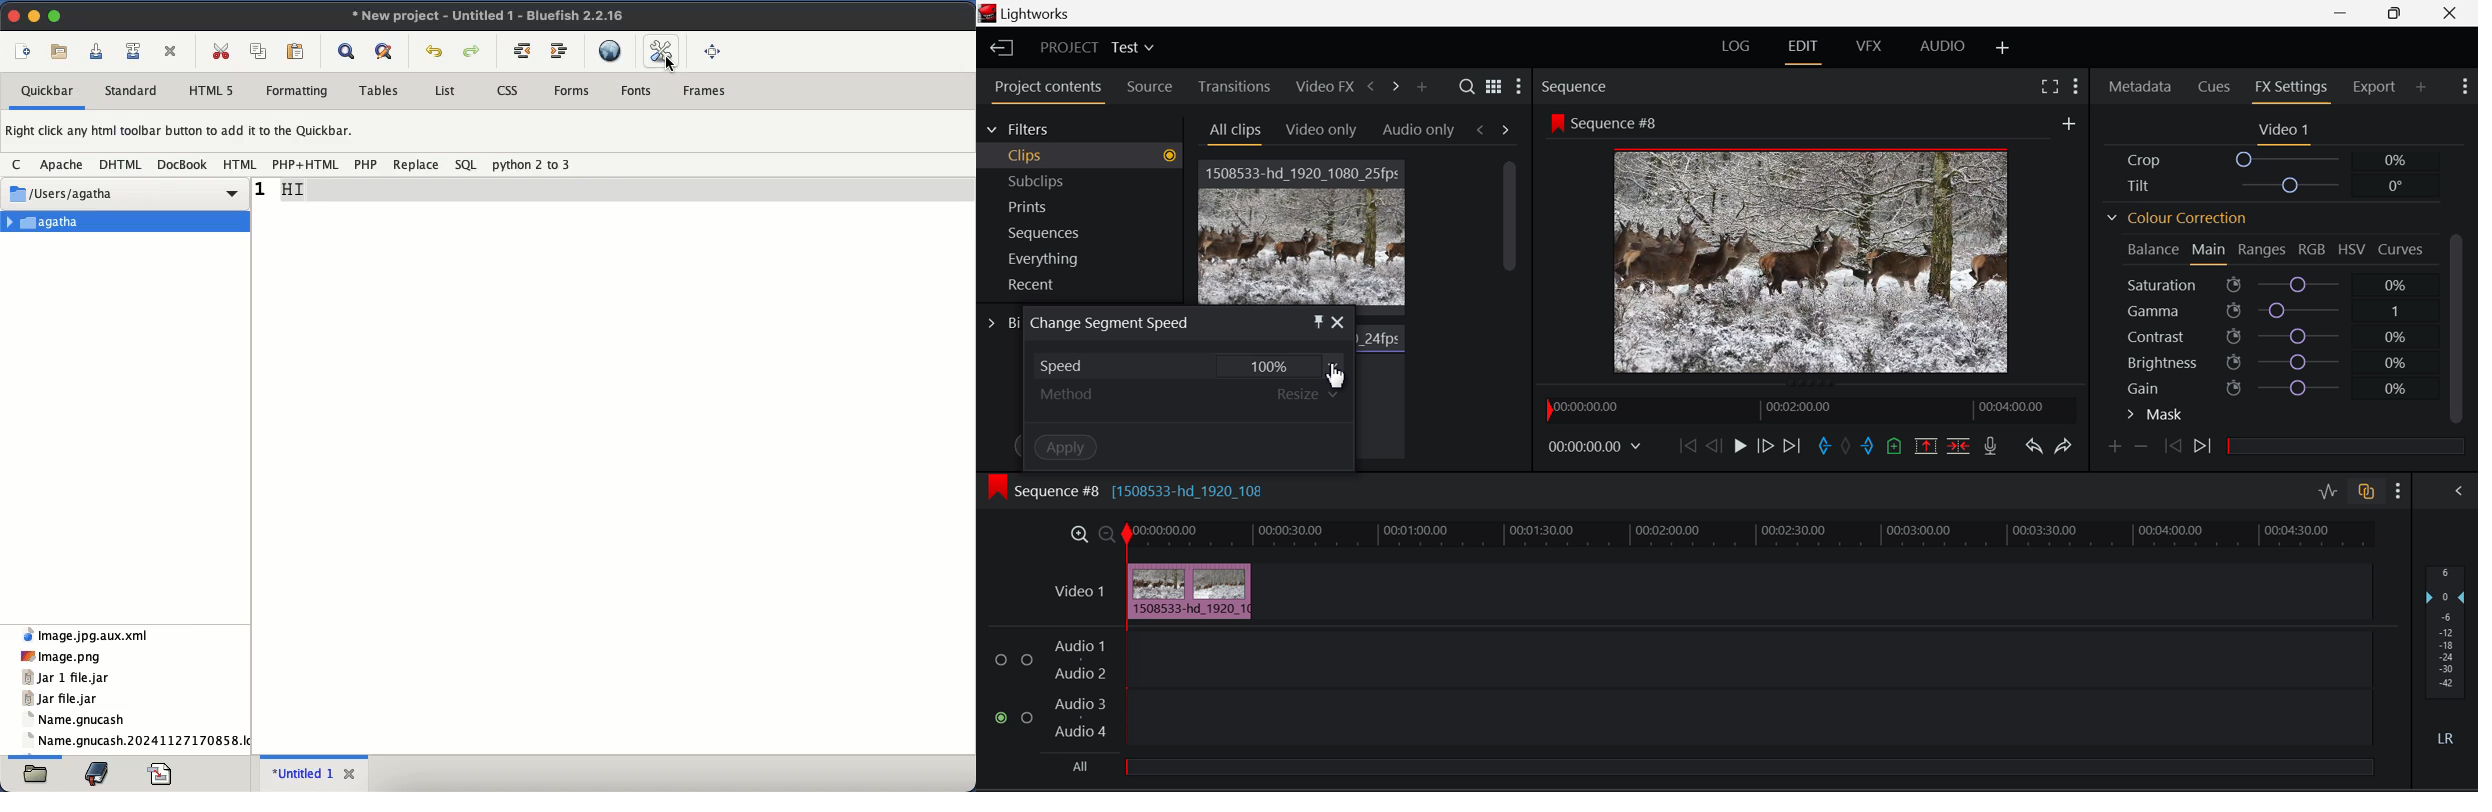 Image resolution: width=2492 pixels, height=812 pixels. I want to click on Full Screen, so click(2050, 88).